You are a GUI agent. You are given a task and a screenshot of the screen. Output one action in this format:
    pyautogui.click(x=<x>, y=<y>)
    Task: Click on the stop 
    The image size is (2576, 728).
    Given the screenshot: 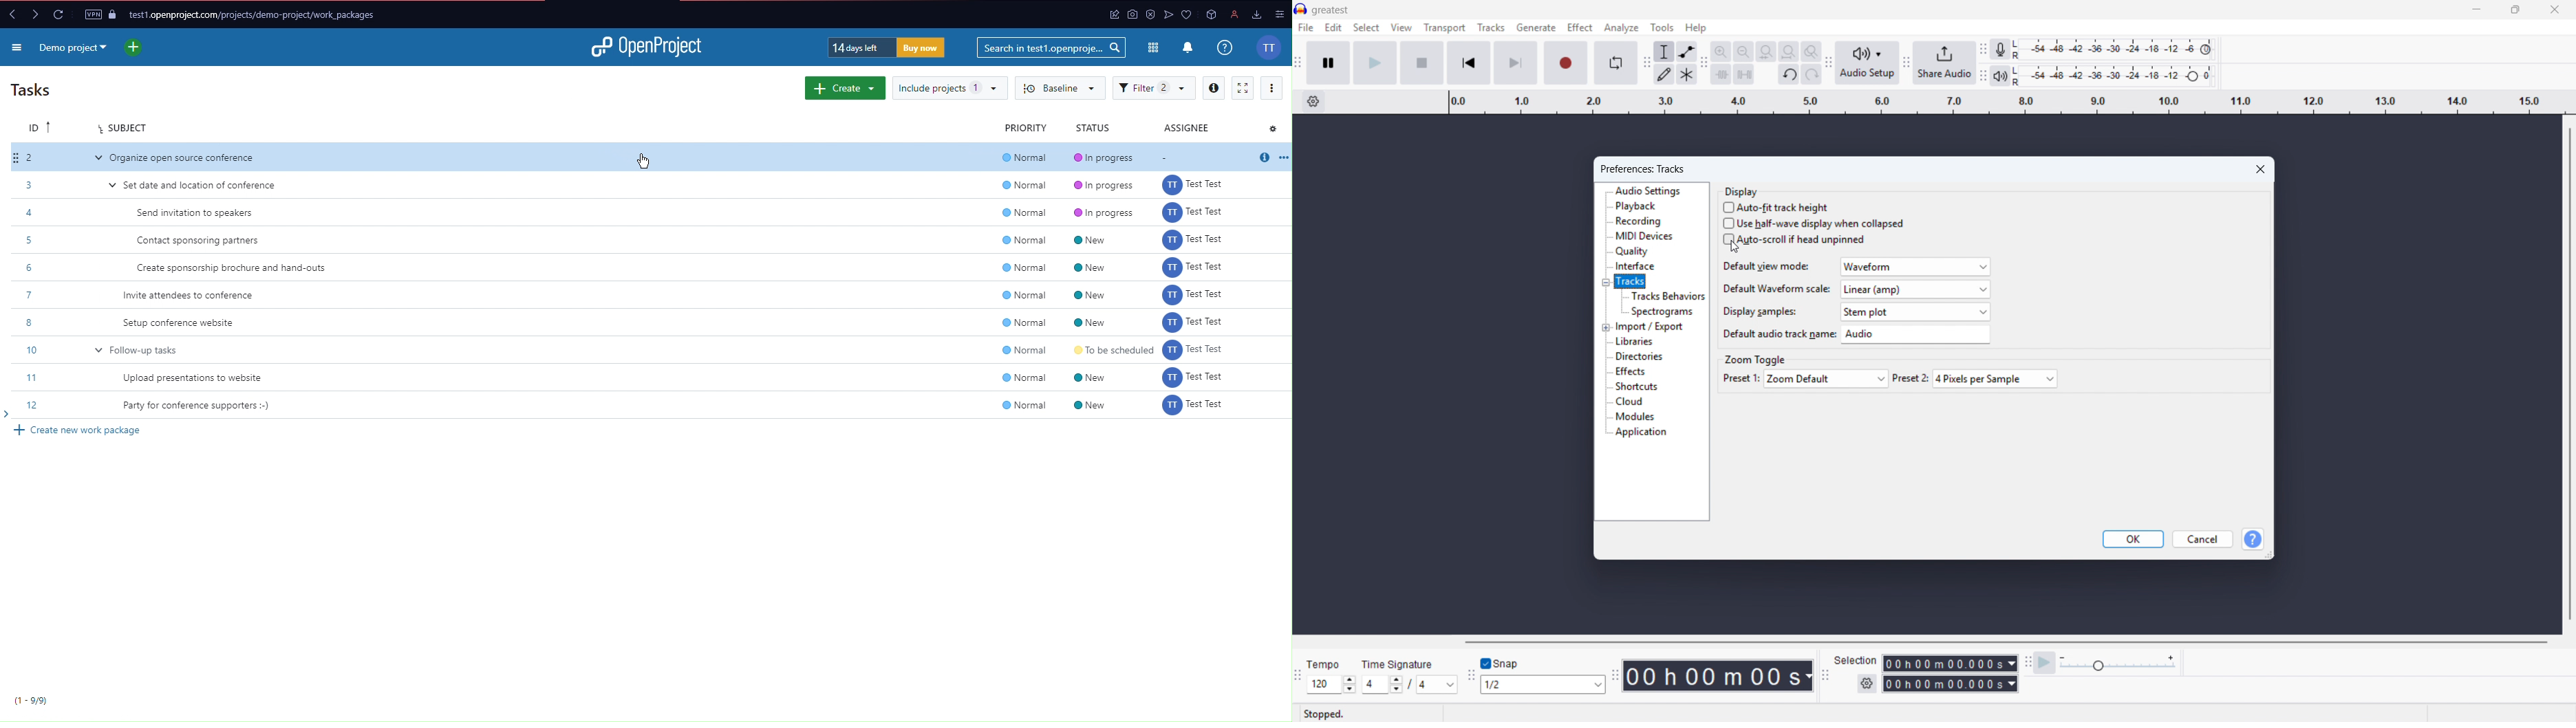 What is the action you would take?
    pyautogui.click(x=1423, y=64)
    